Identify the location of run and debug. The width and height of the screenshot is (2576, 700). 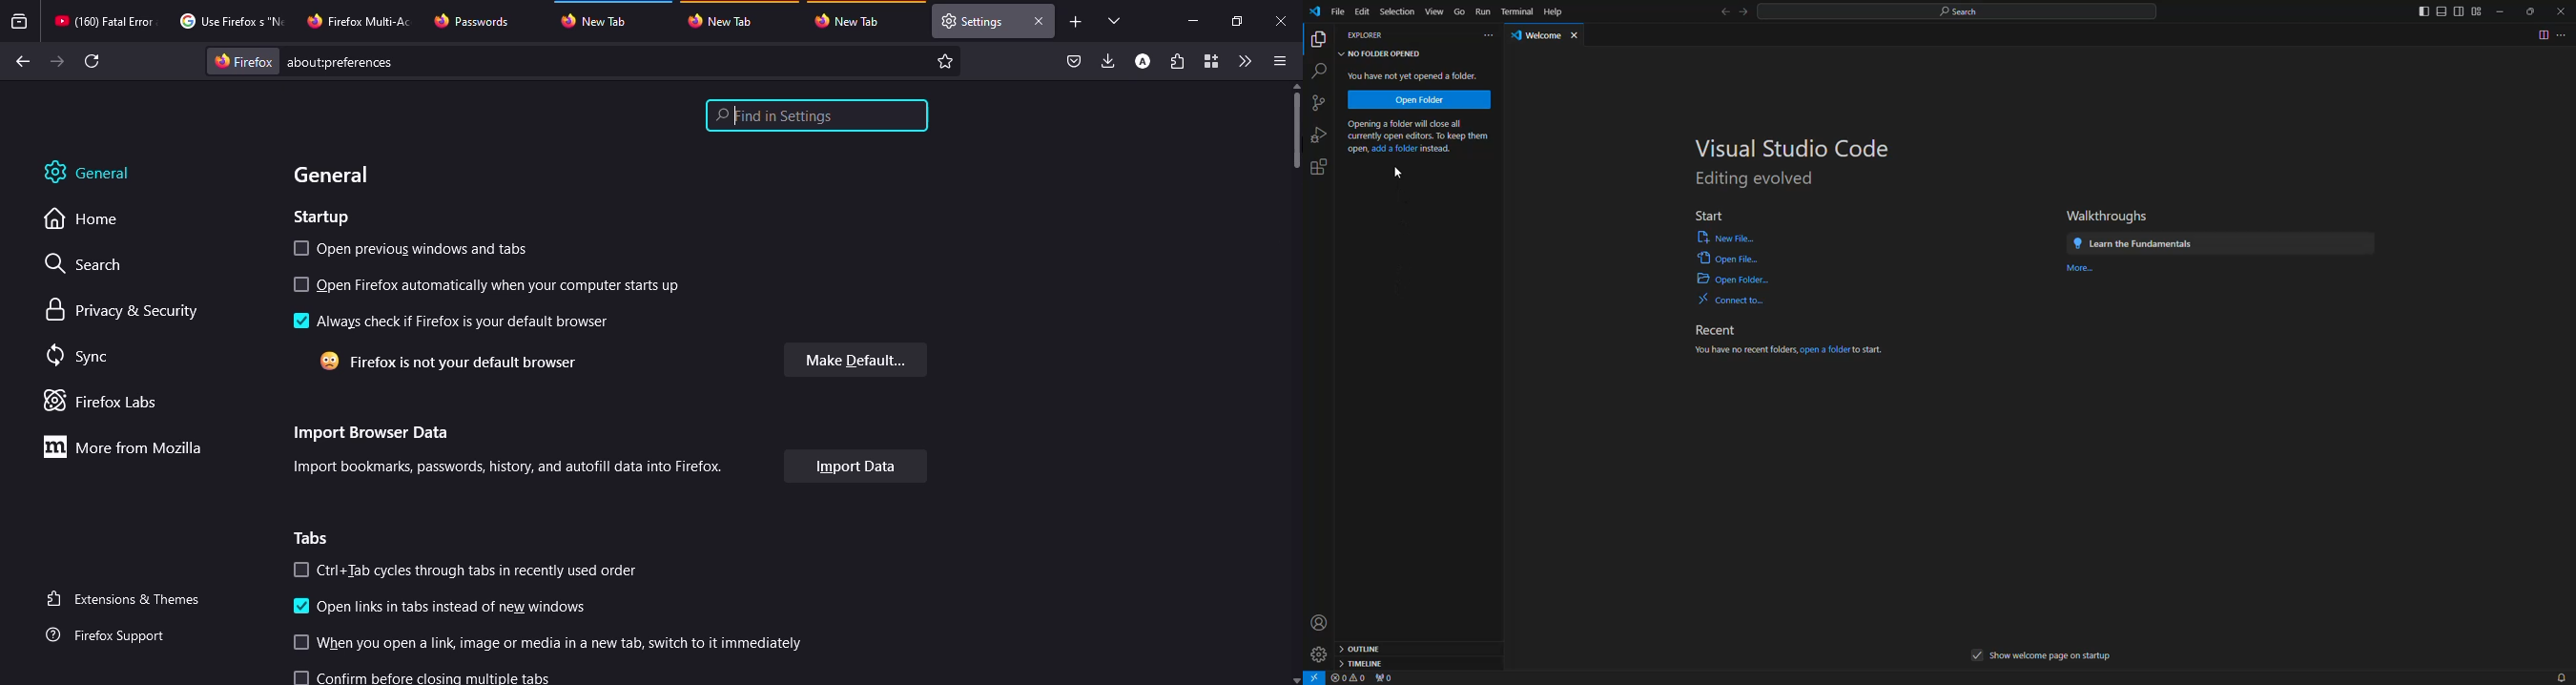
(1321, 135).